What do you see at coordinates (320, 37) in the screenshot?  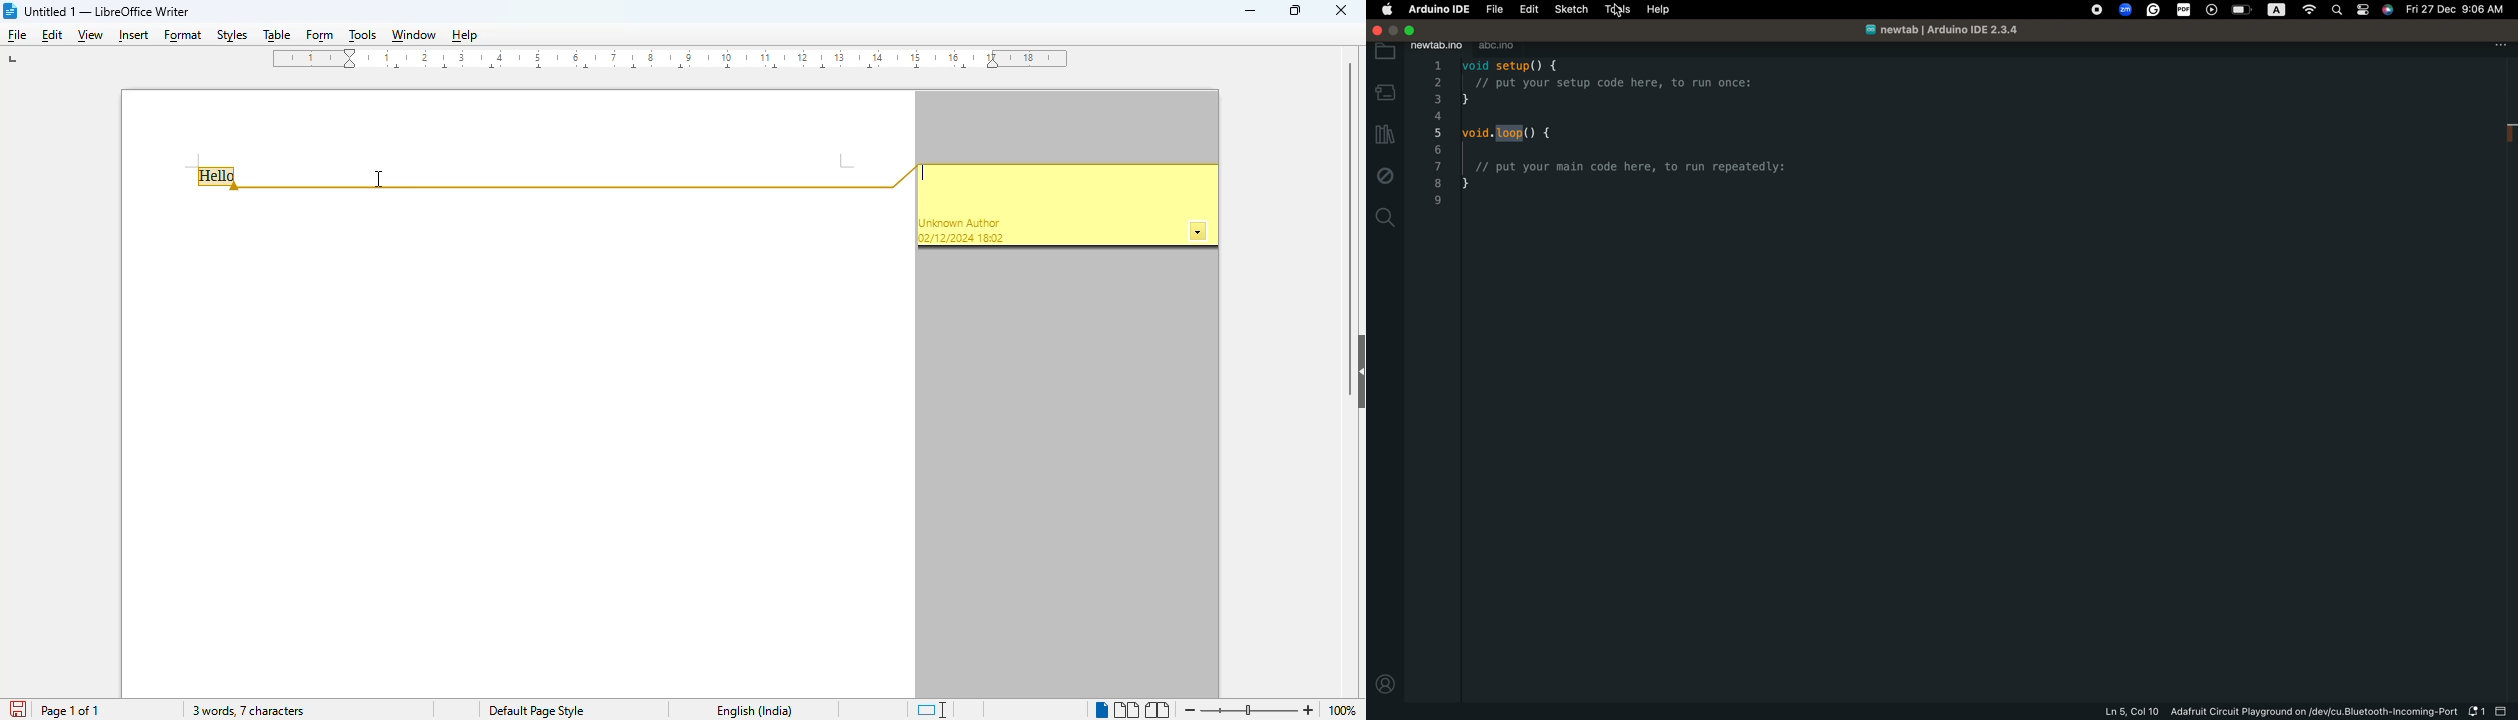 I see `form` at bounding box center [320, 37].